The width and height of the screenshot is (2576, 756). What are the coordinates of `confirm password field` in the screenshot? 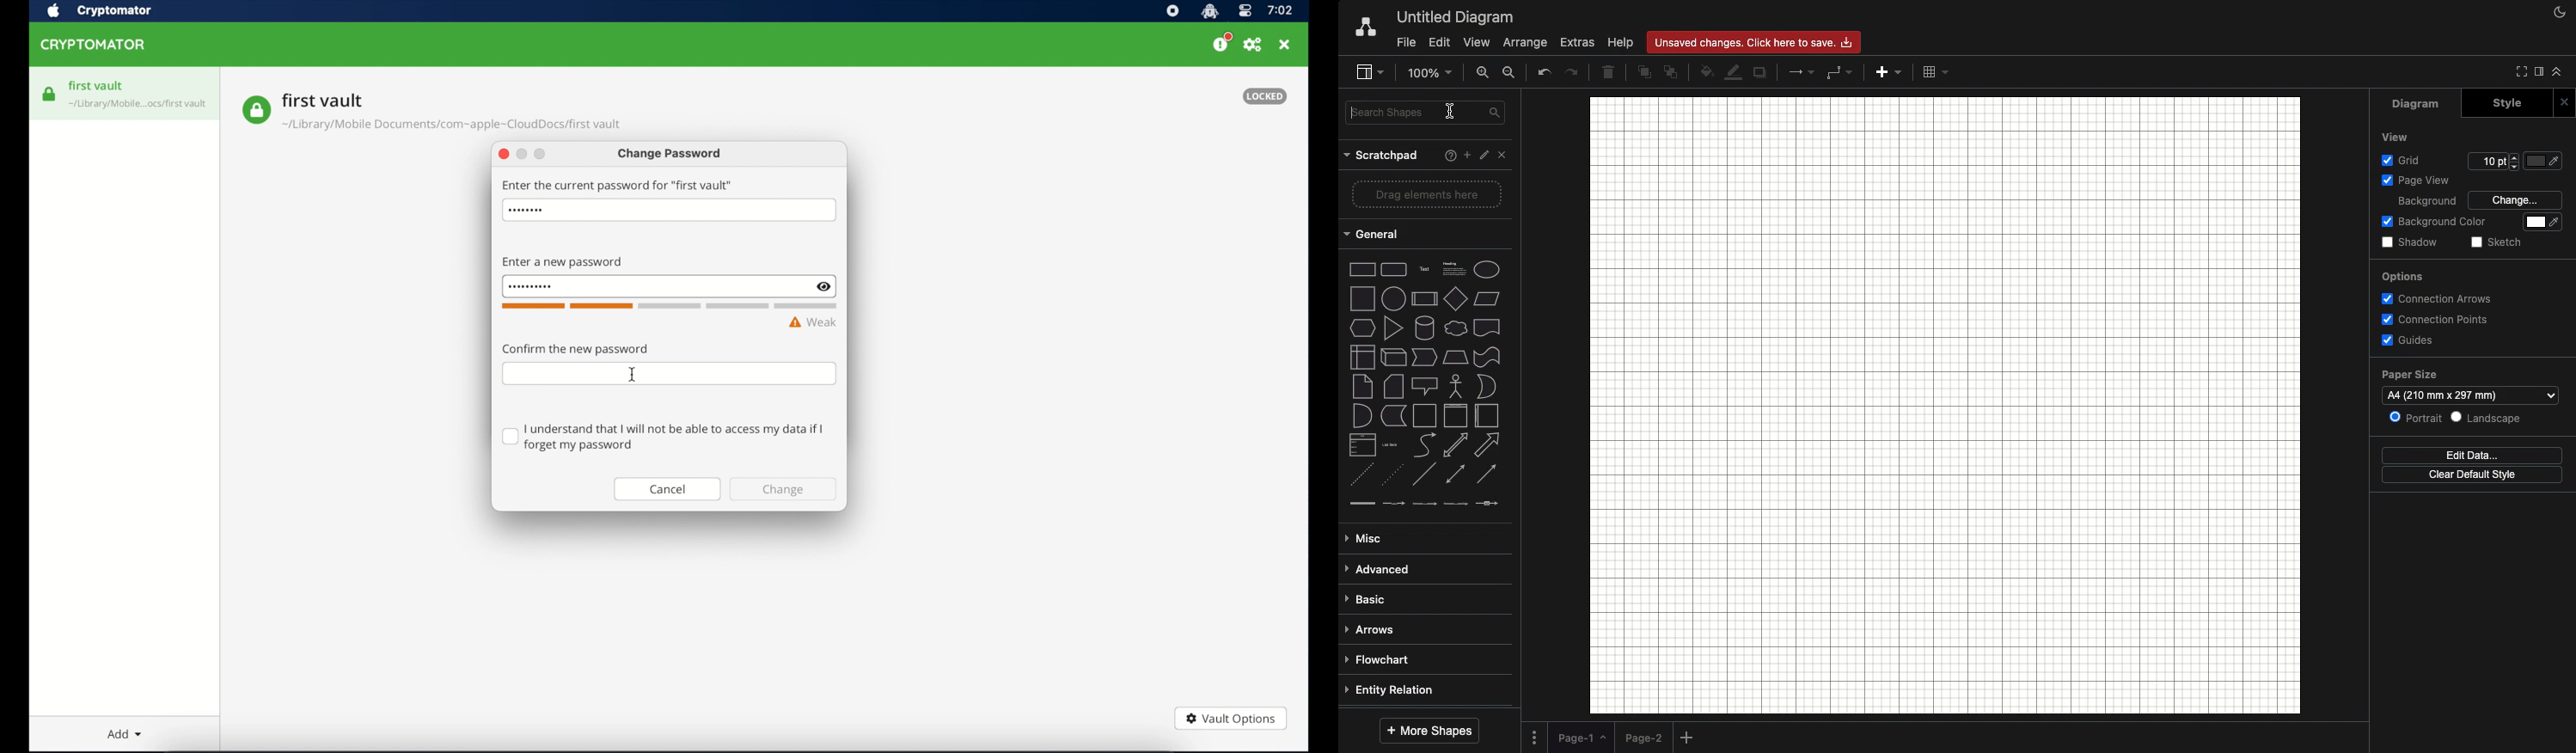 It's located at (669, 374).